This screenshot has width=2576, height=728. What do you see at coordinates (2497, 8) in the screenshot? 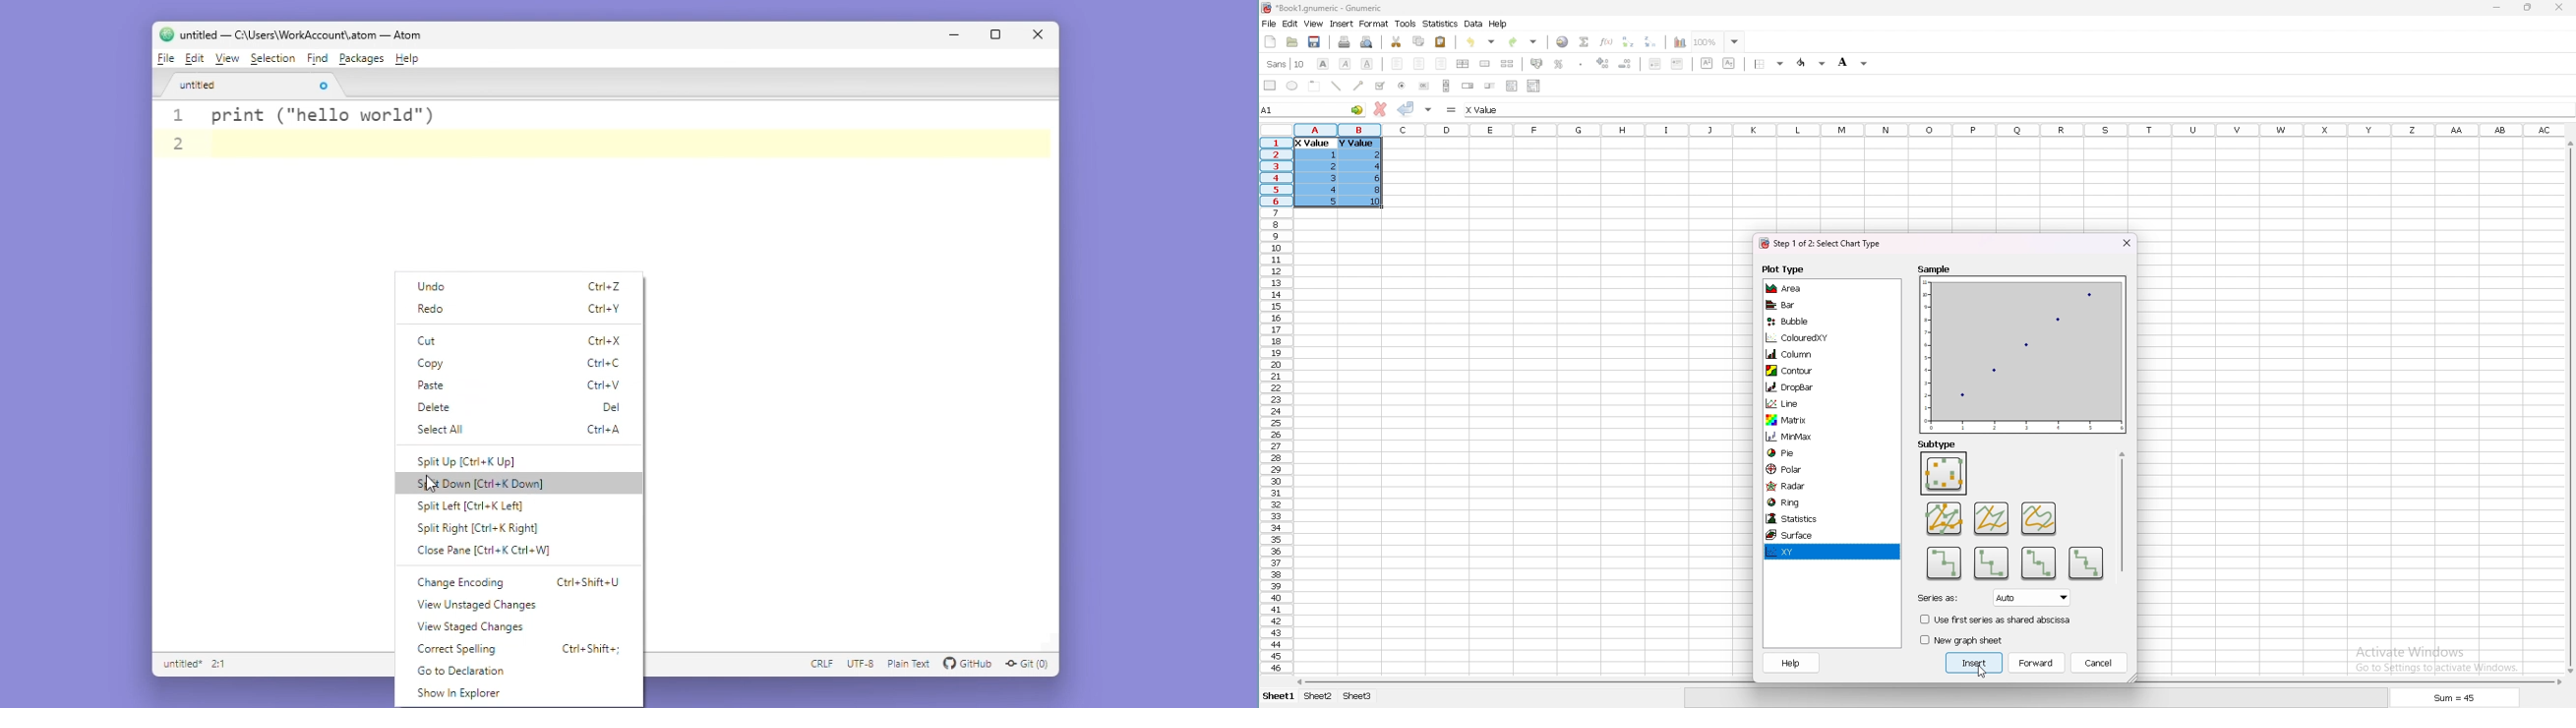
I see `minimize` at bounding box center [2497, 8].